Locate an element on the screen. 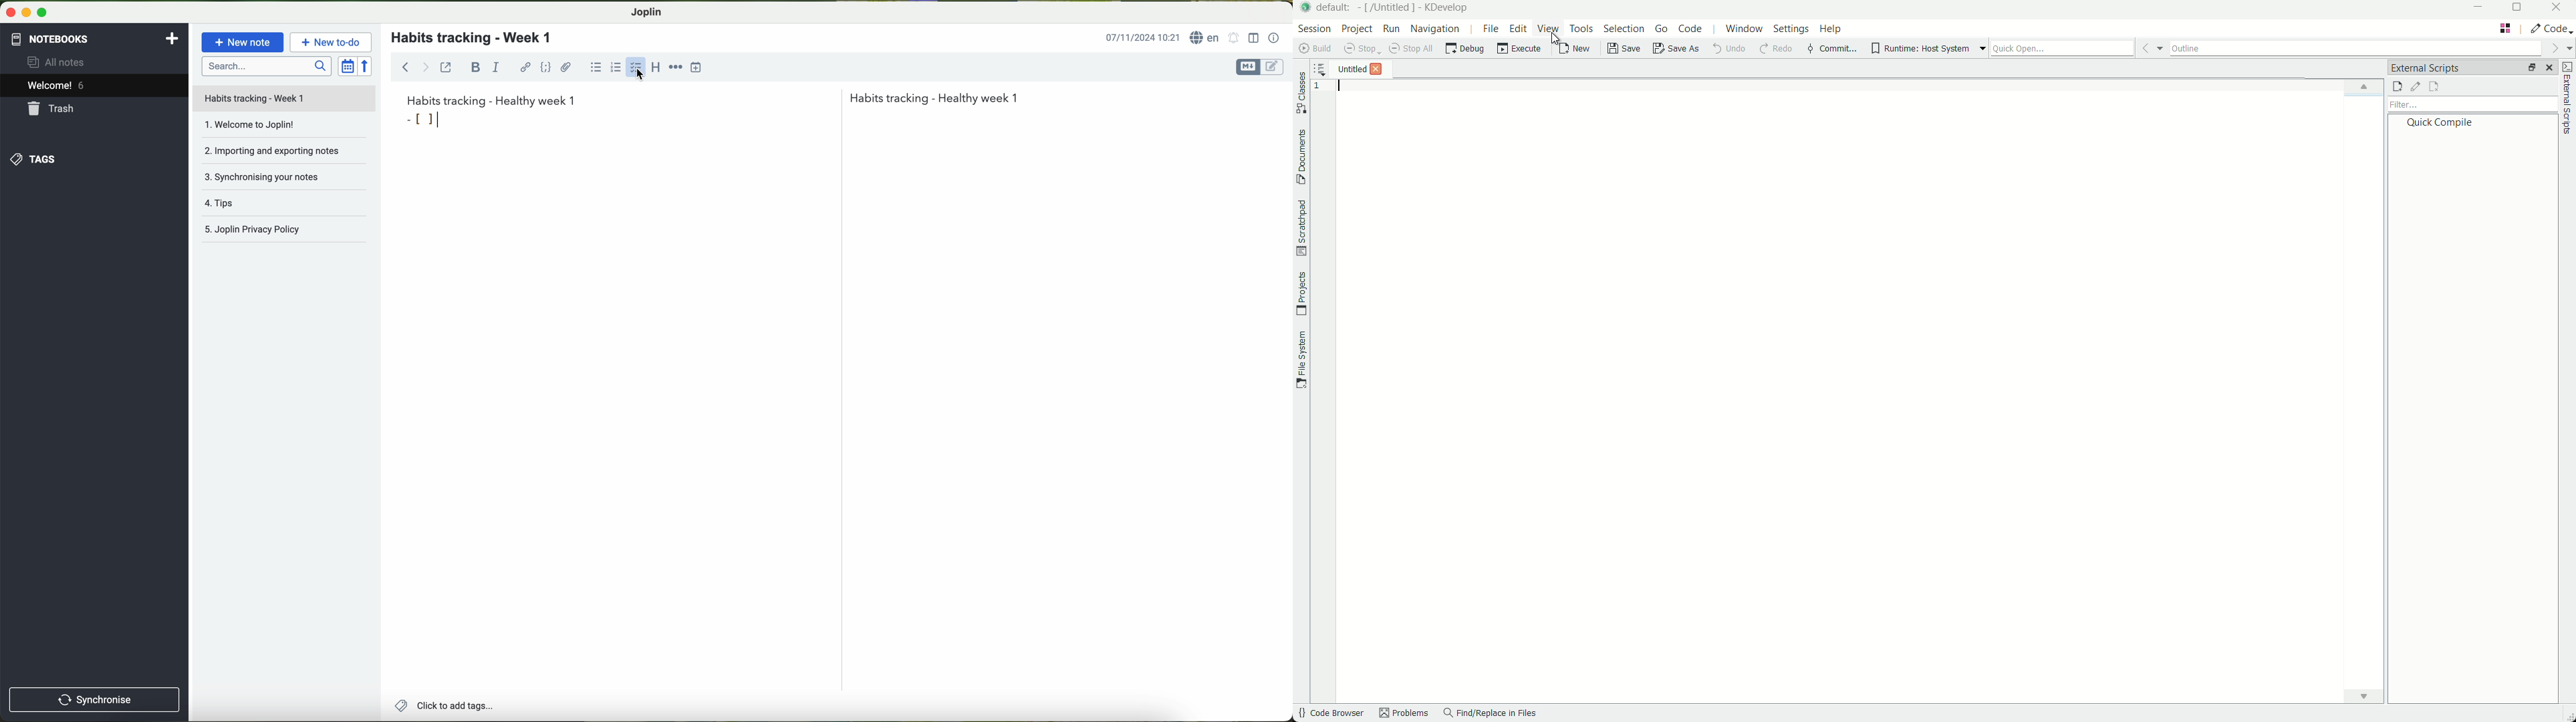  new note button is located at coordinates (243, 42).